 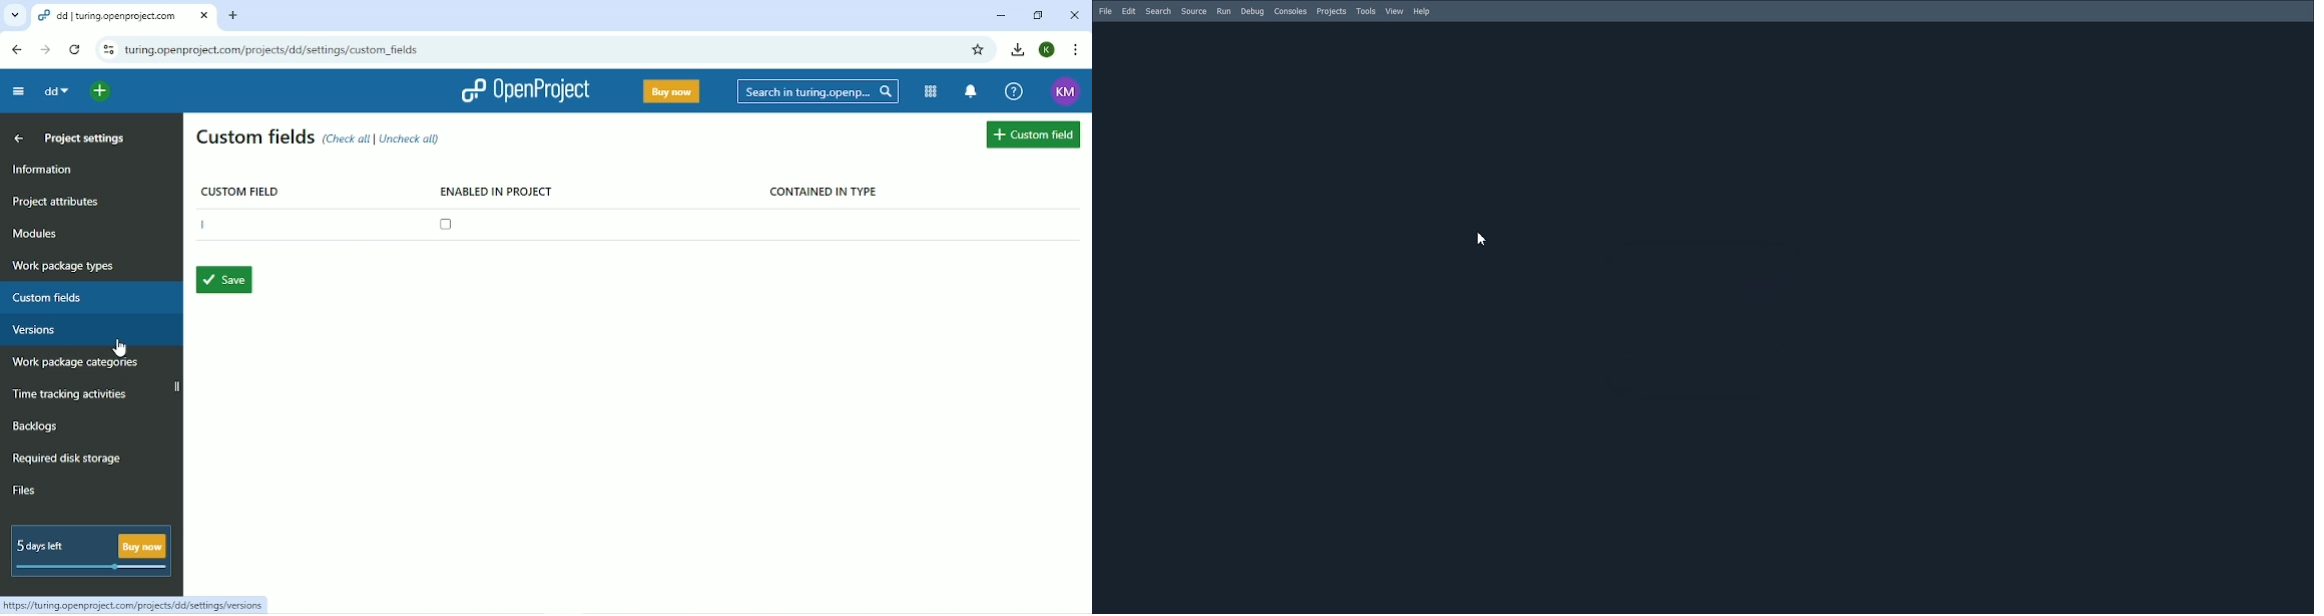 I want to click on Minimize, so click(x=1001, y=16).